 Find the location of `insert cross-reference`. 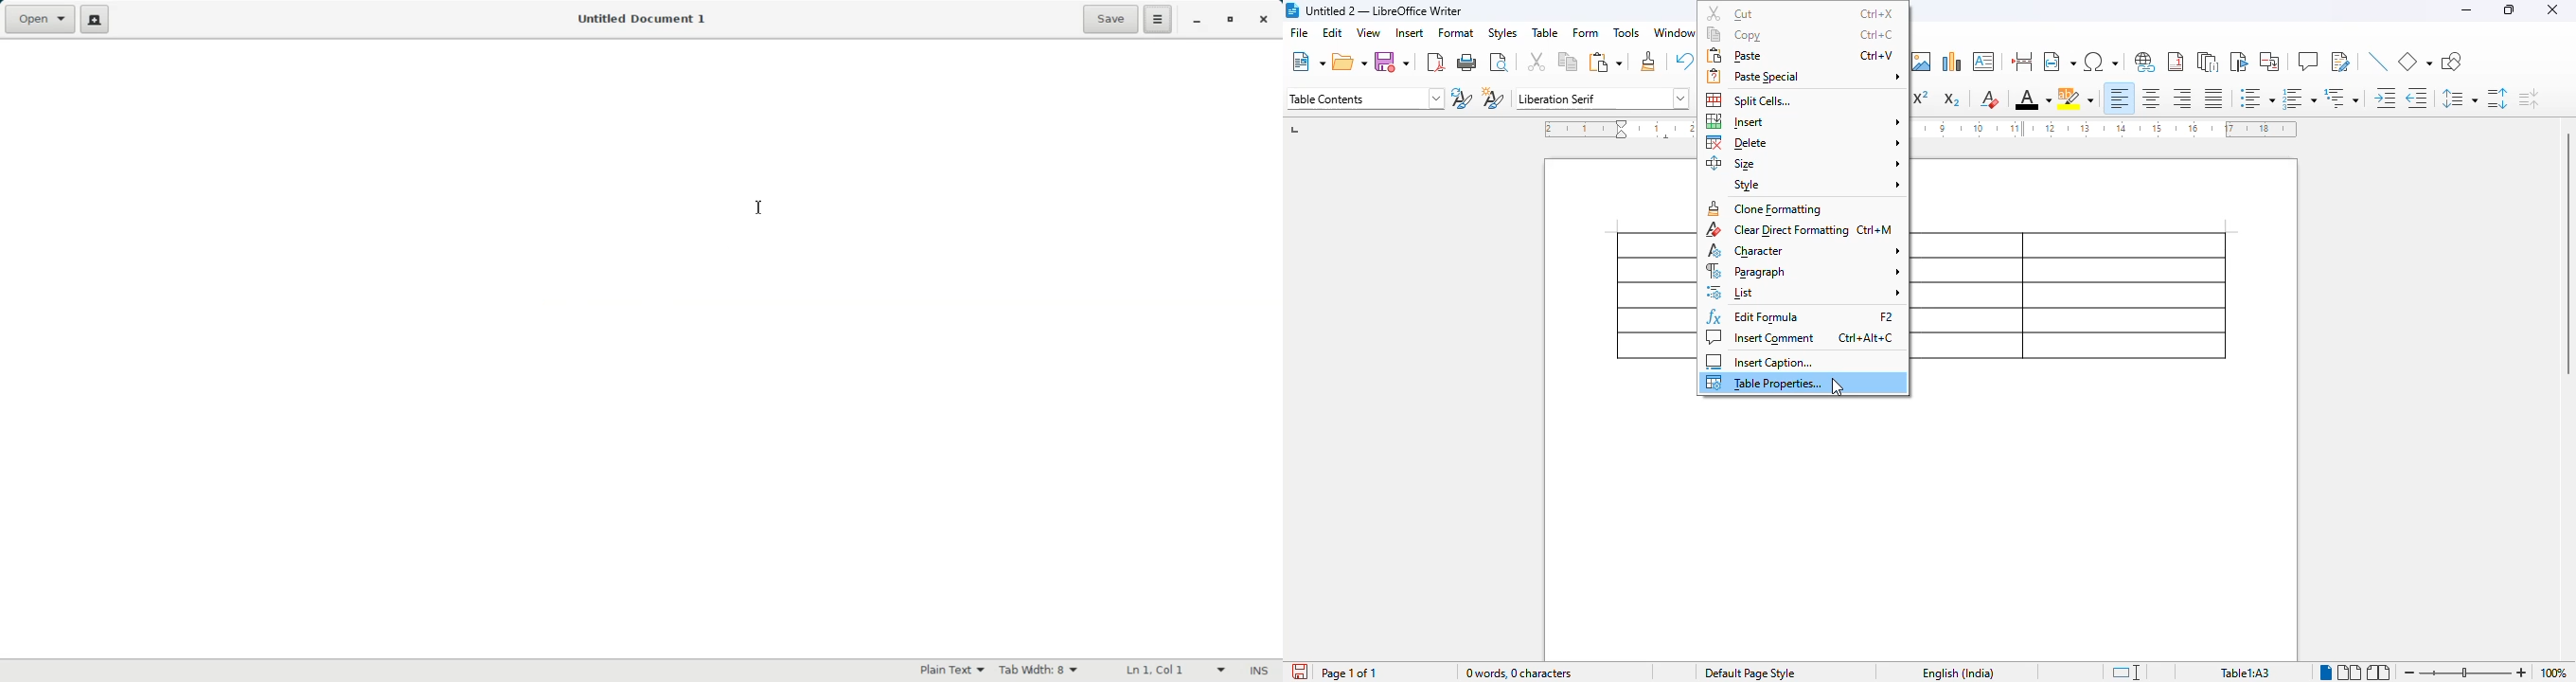

insert cross-reference is located at coordinates (2269, 61).